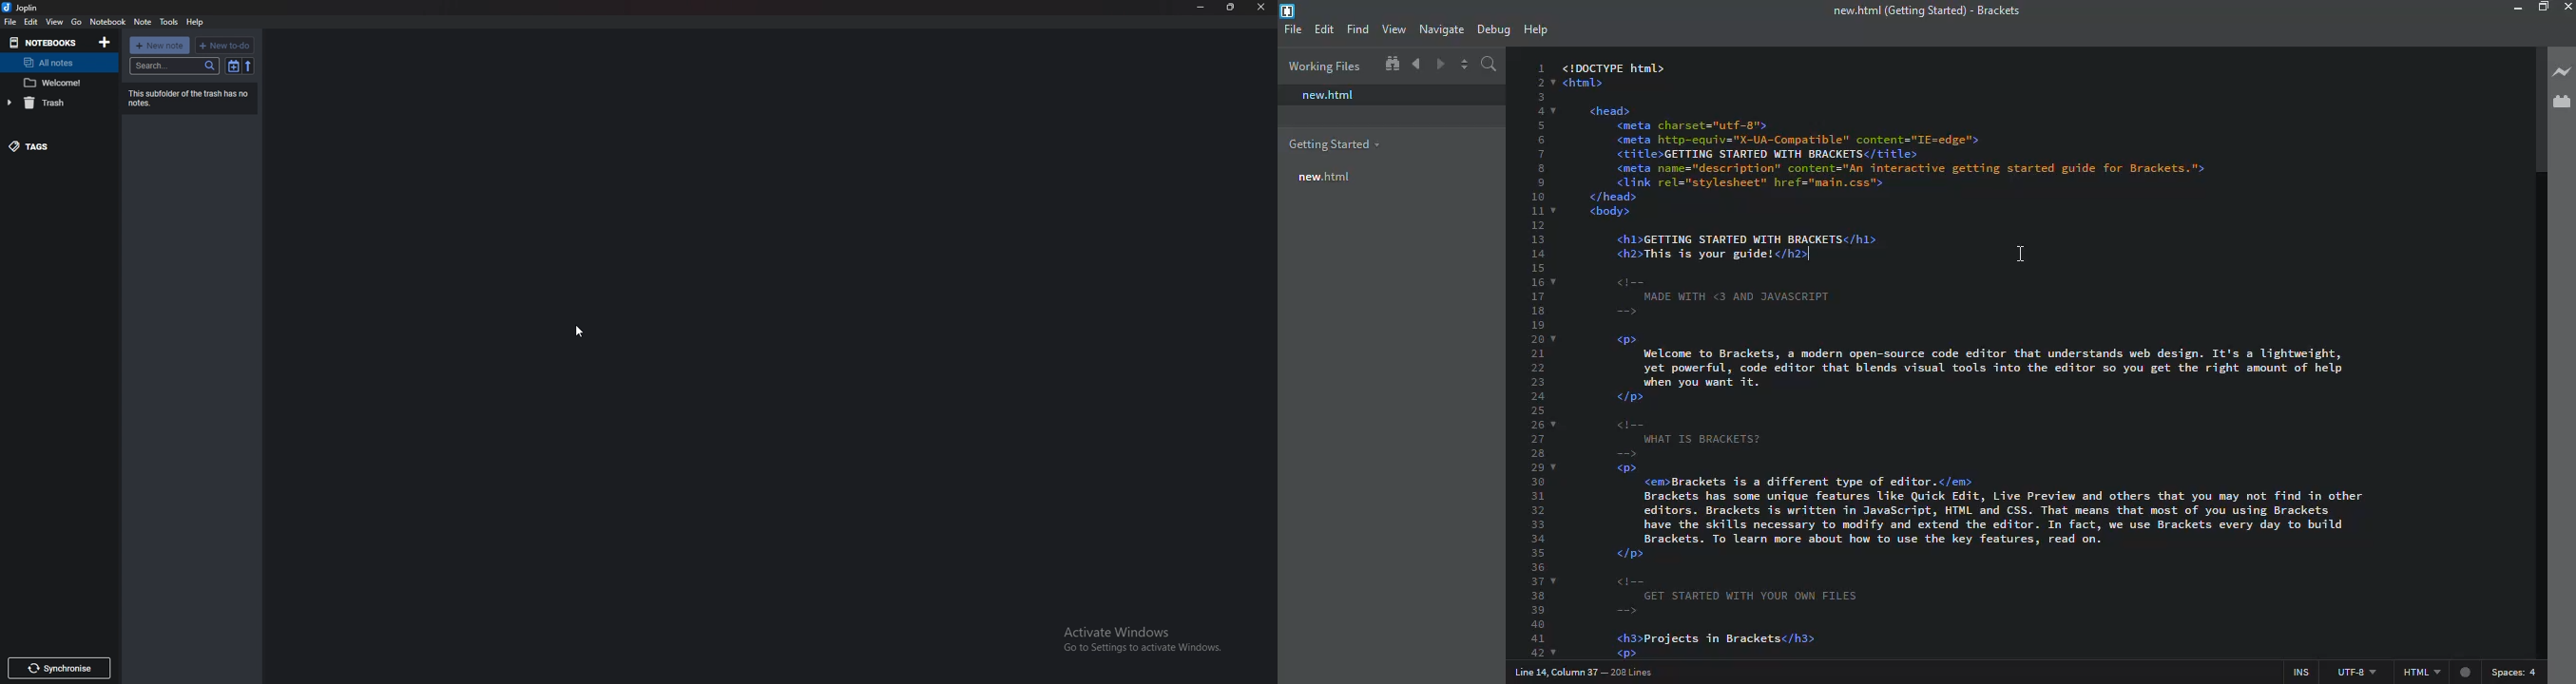 The height and width of the screenshot is (700, 2576). What do you see at coordinates (1232, 7) in the screenshot?
I see `Resize` at bounding box center [1232, 7].